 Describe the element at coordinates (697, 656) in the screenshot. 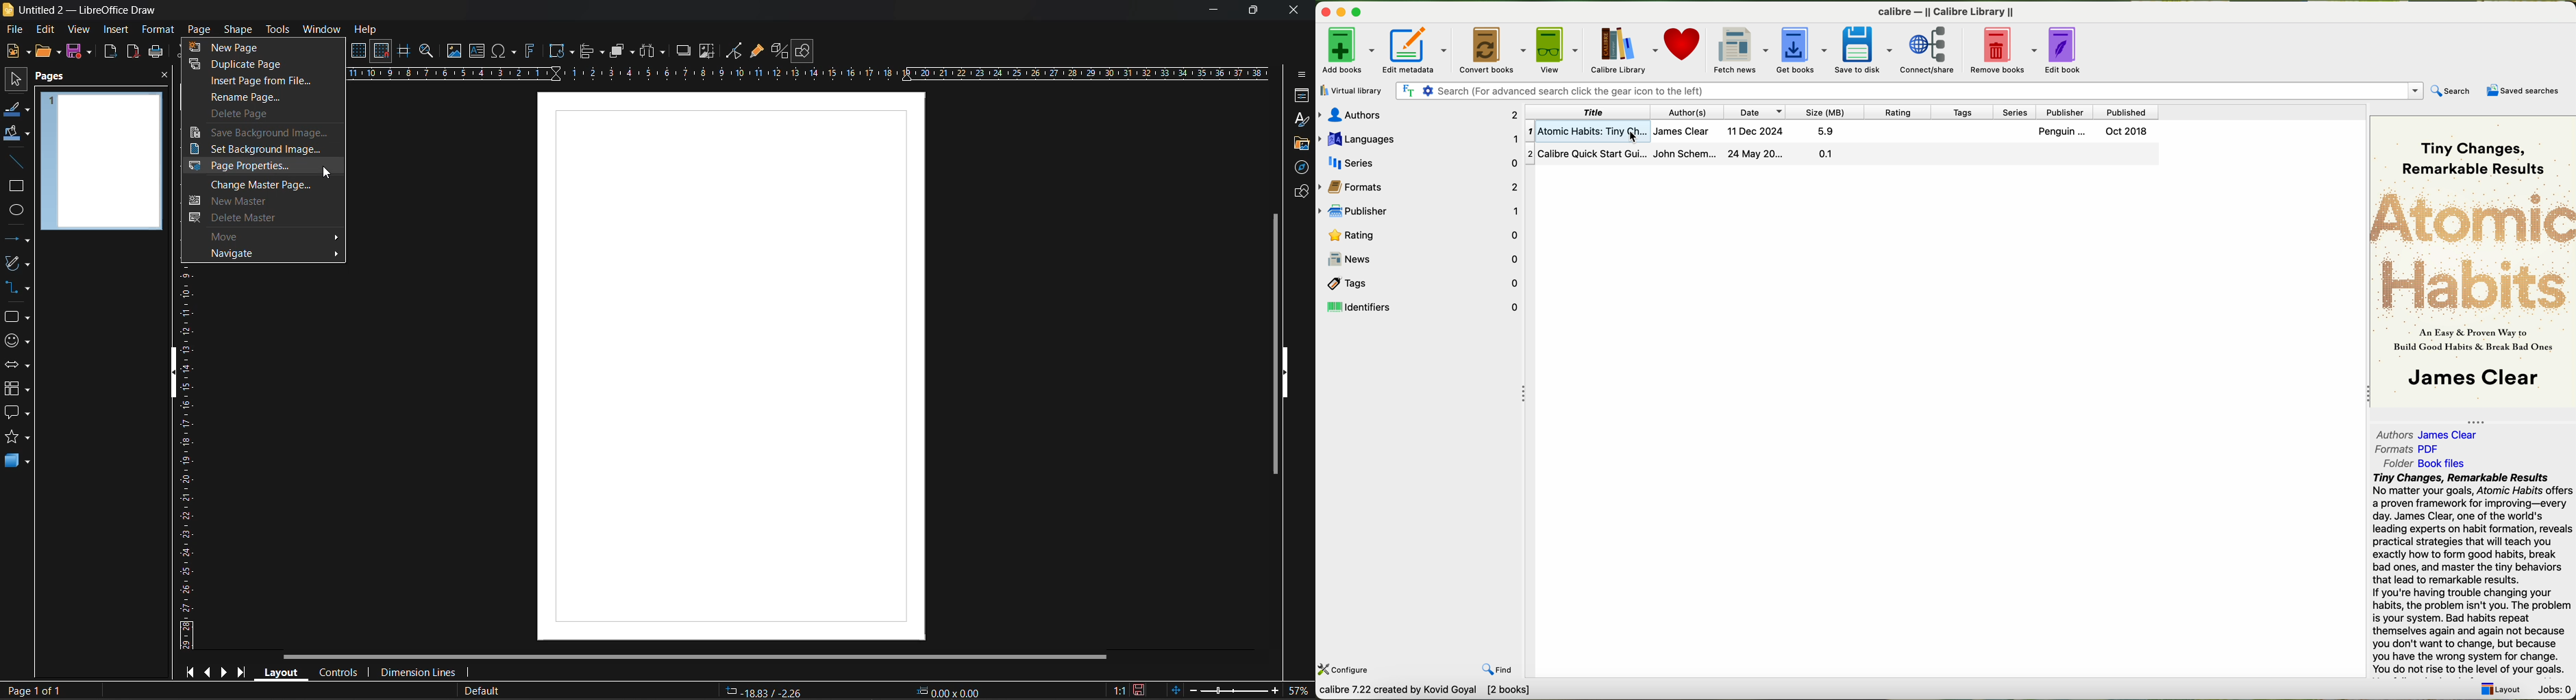

I see `horizontal scroll bar` at that location.